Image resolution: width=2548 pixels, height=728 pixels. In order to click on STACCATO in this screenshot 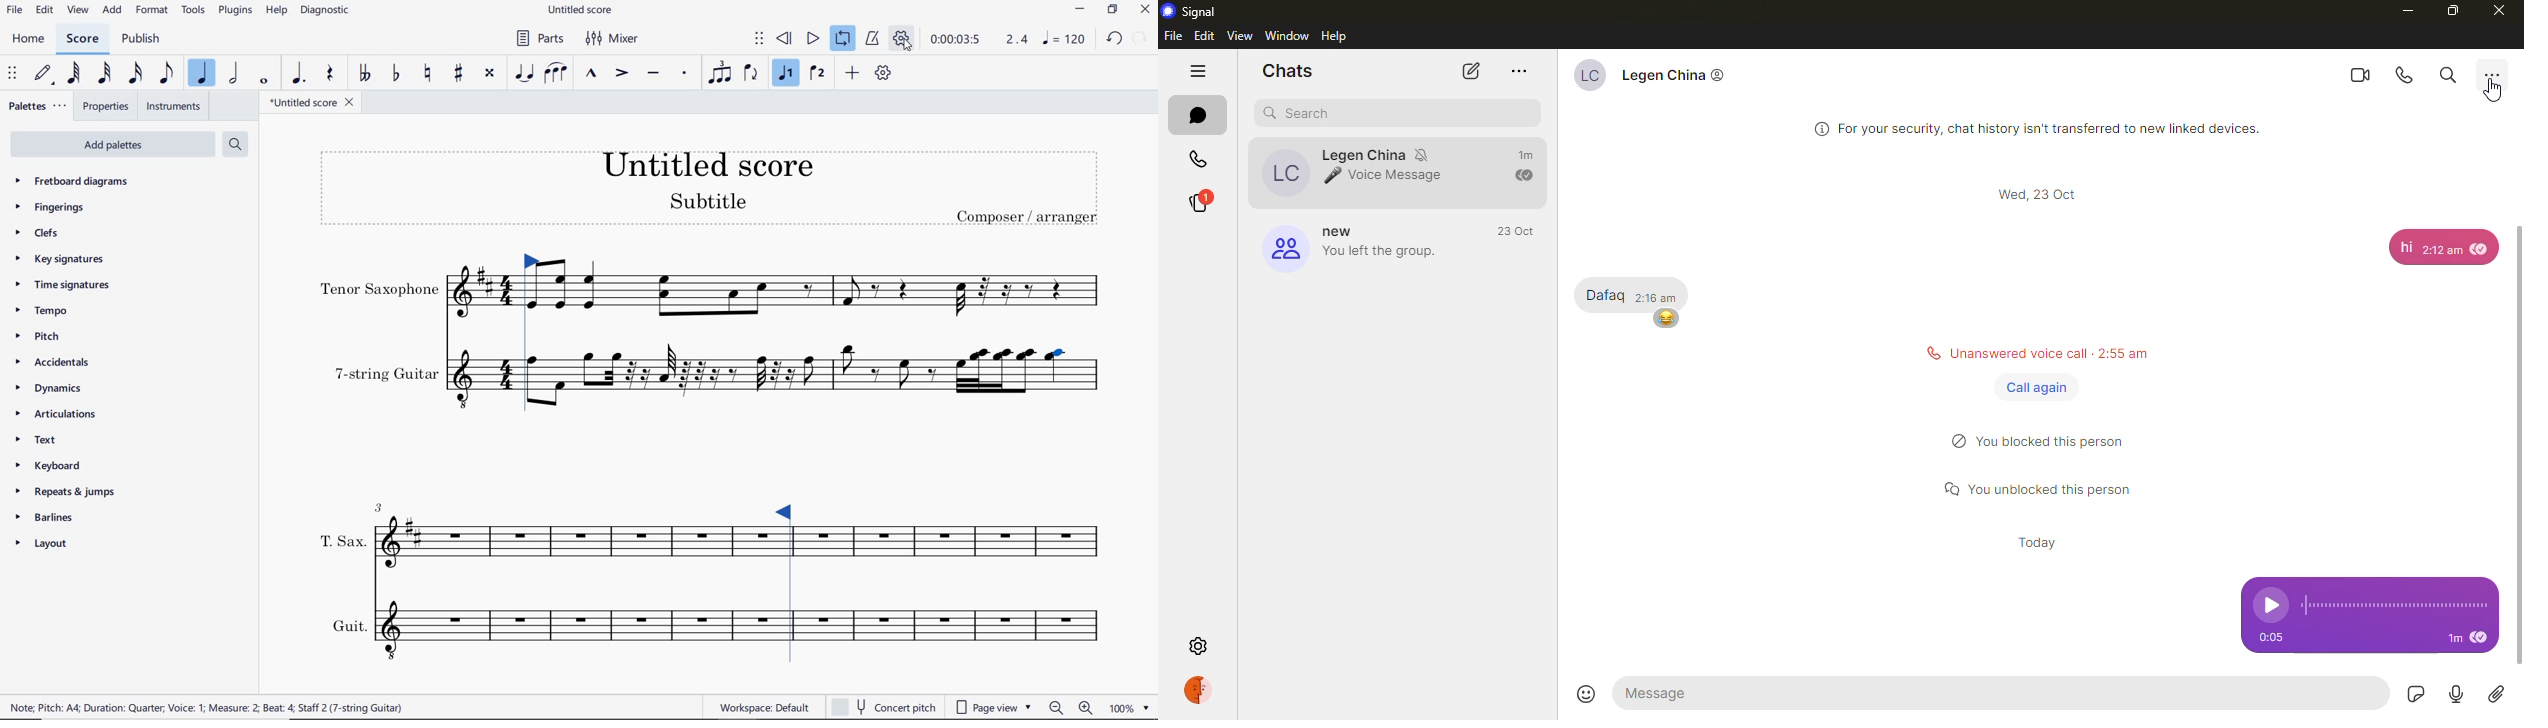, I will do `click(684, 73)`.